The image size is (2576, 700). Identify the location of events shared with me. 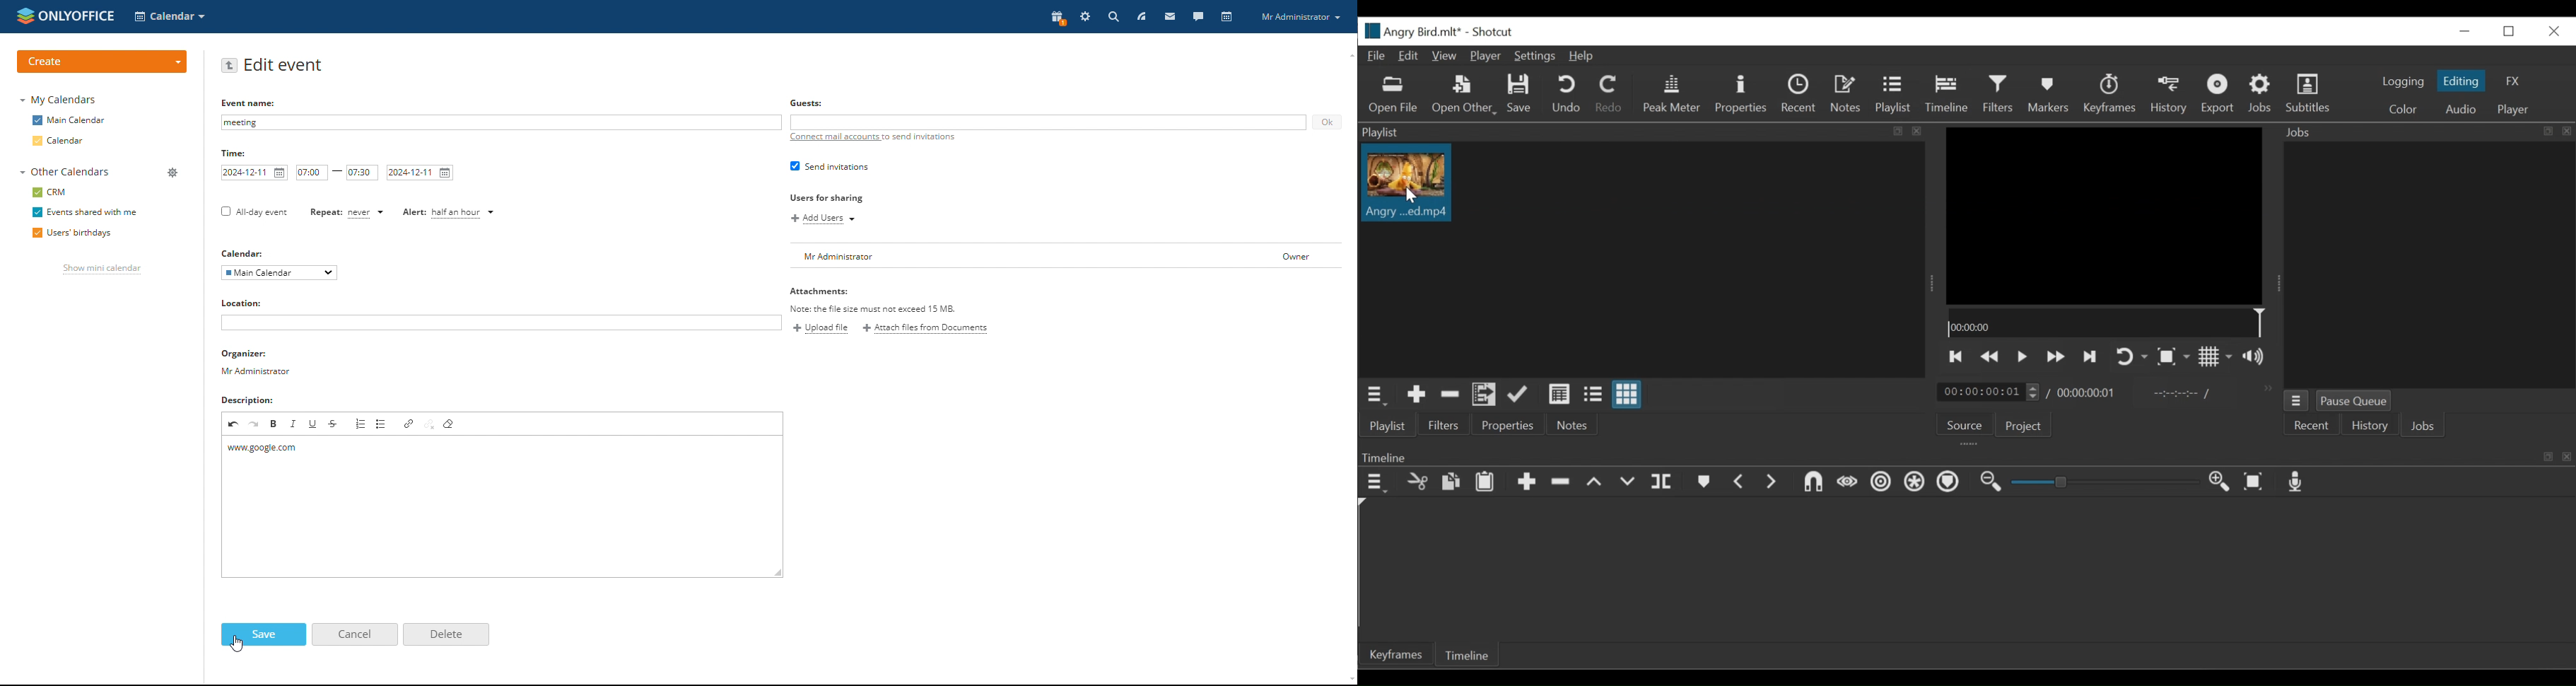
(84, 213).